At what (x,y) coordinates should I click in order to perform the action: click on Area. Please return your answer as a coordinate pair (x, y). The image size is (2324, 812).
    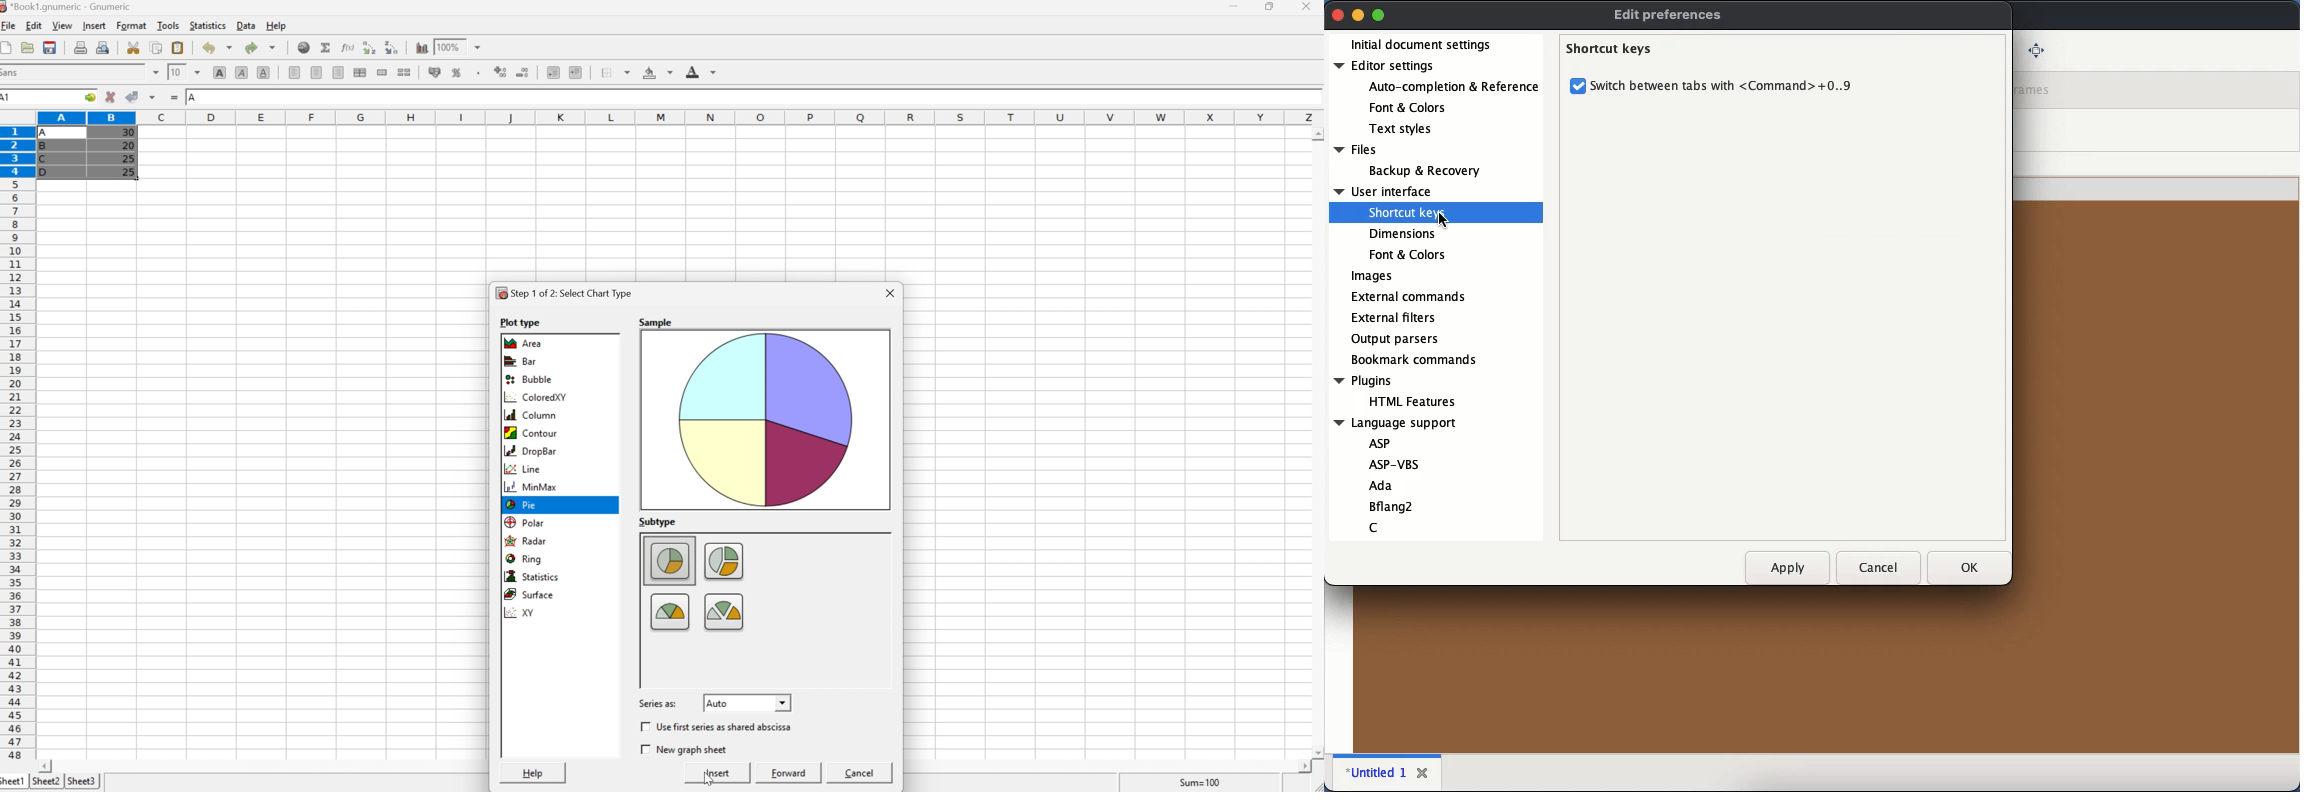
    Looking at the image, I should click on (526, 343).